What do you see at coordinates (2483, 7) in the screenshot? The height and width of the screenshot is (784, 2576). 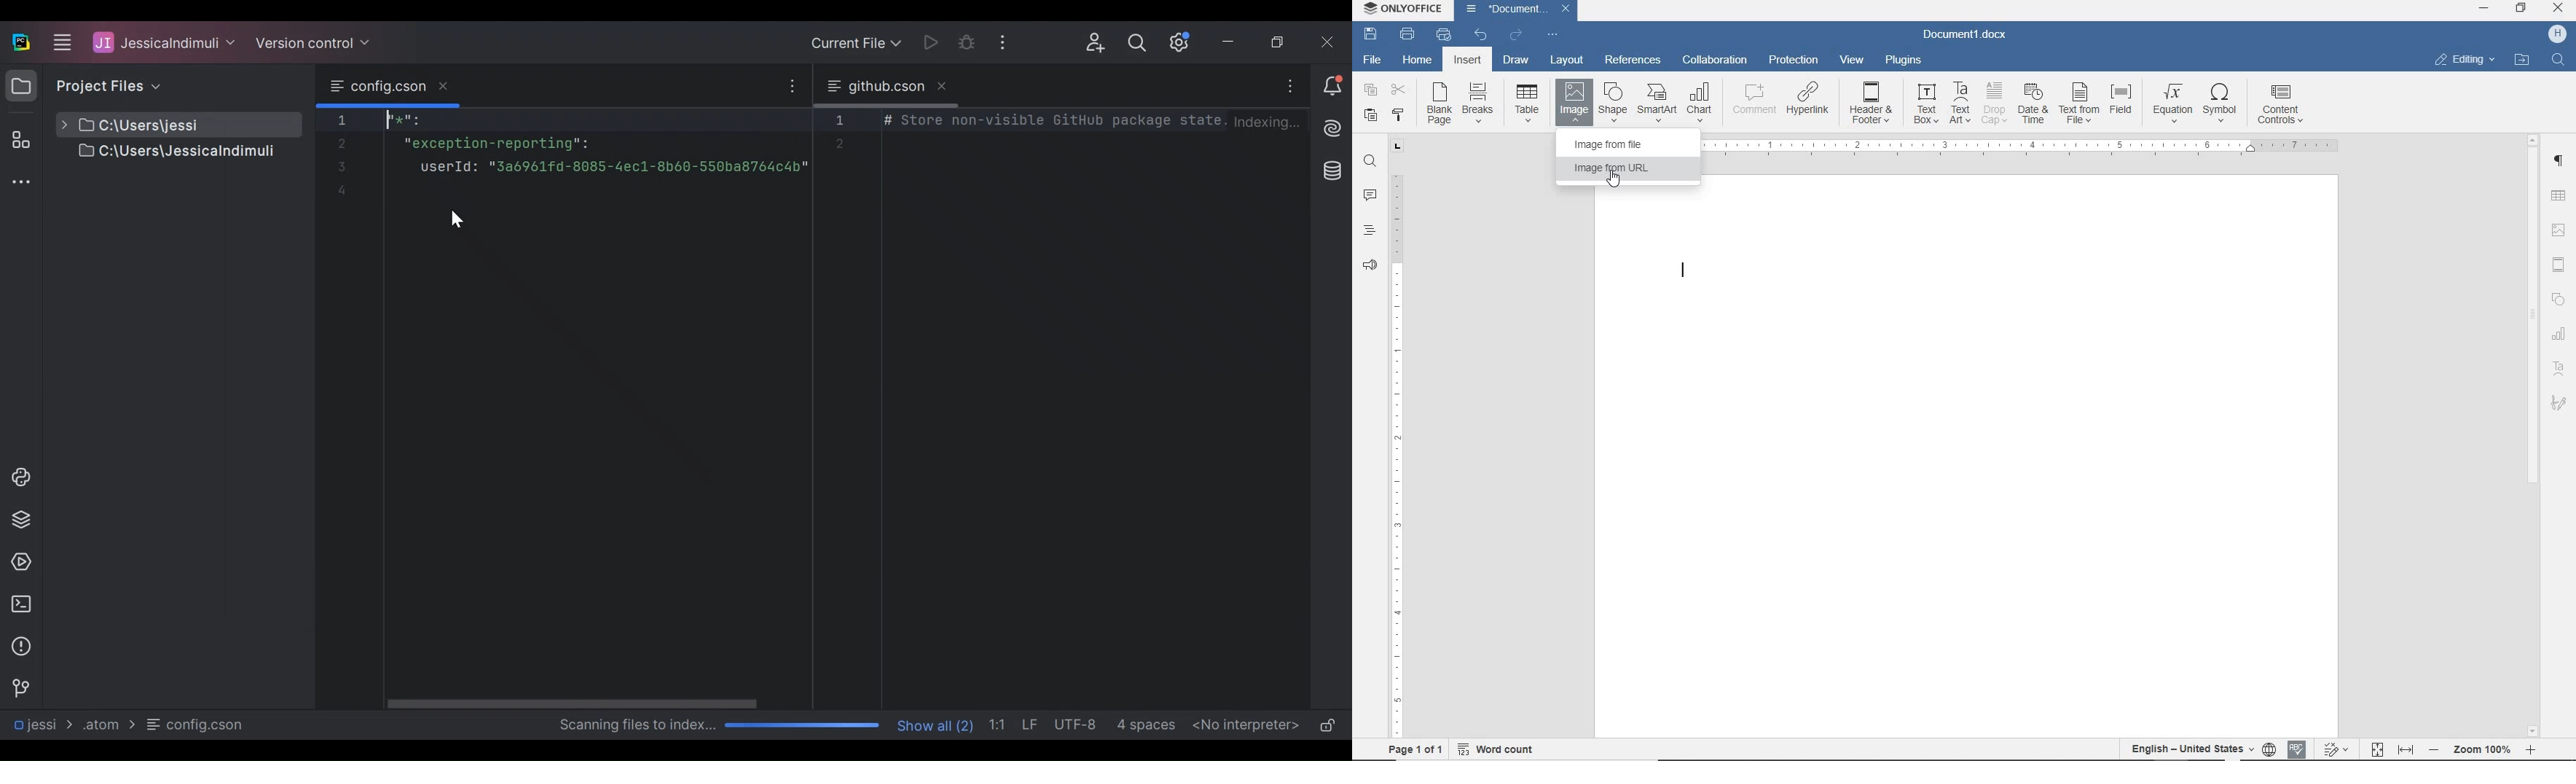 I see `minimize` at bounding box center [2483, 7].